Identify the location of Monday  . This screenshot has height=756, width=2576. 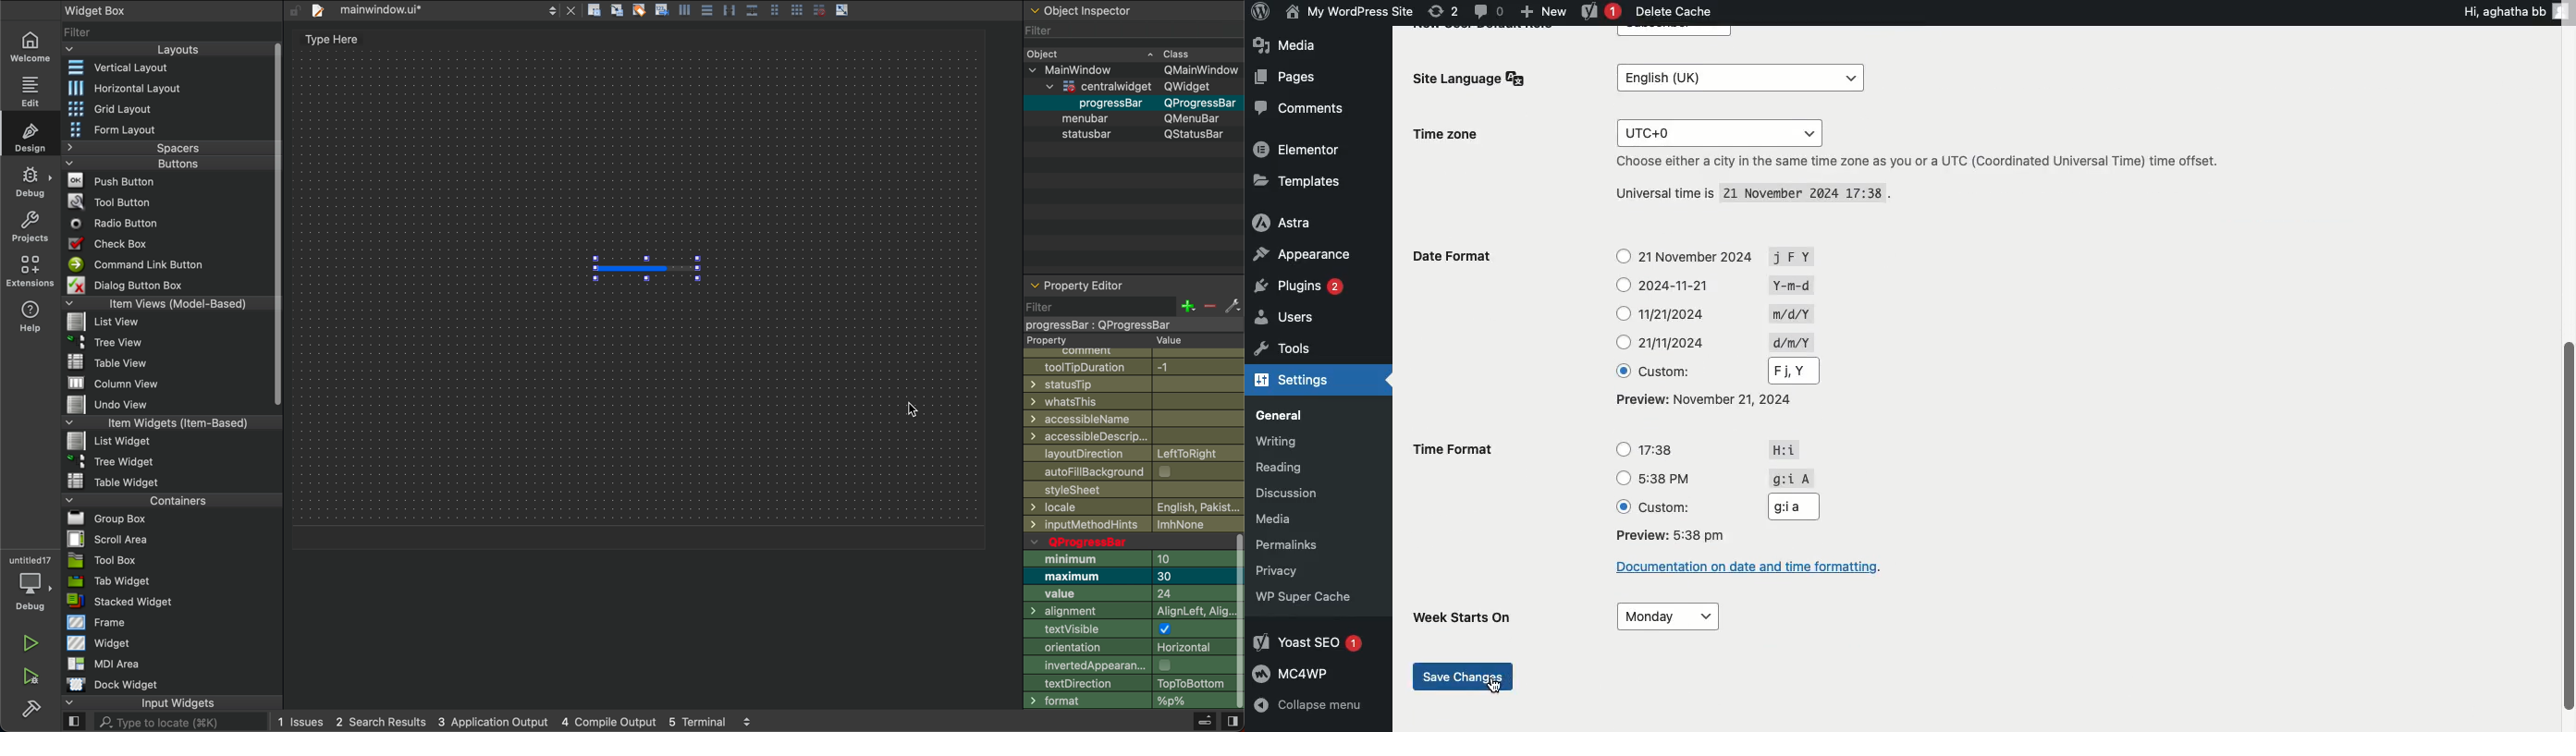
(1671, 614).